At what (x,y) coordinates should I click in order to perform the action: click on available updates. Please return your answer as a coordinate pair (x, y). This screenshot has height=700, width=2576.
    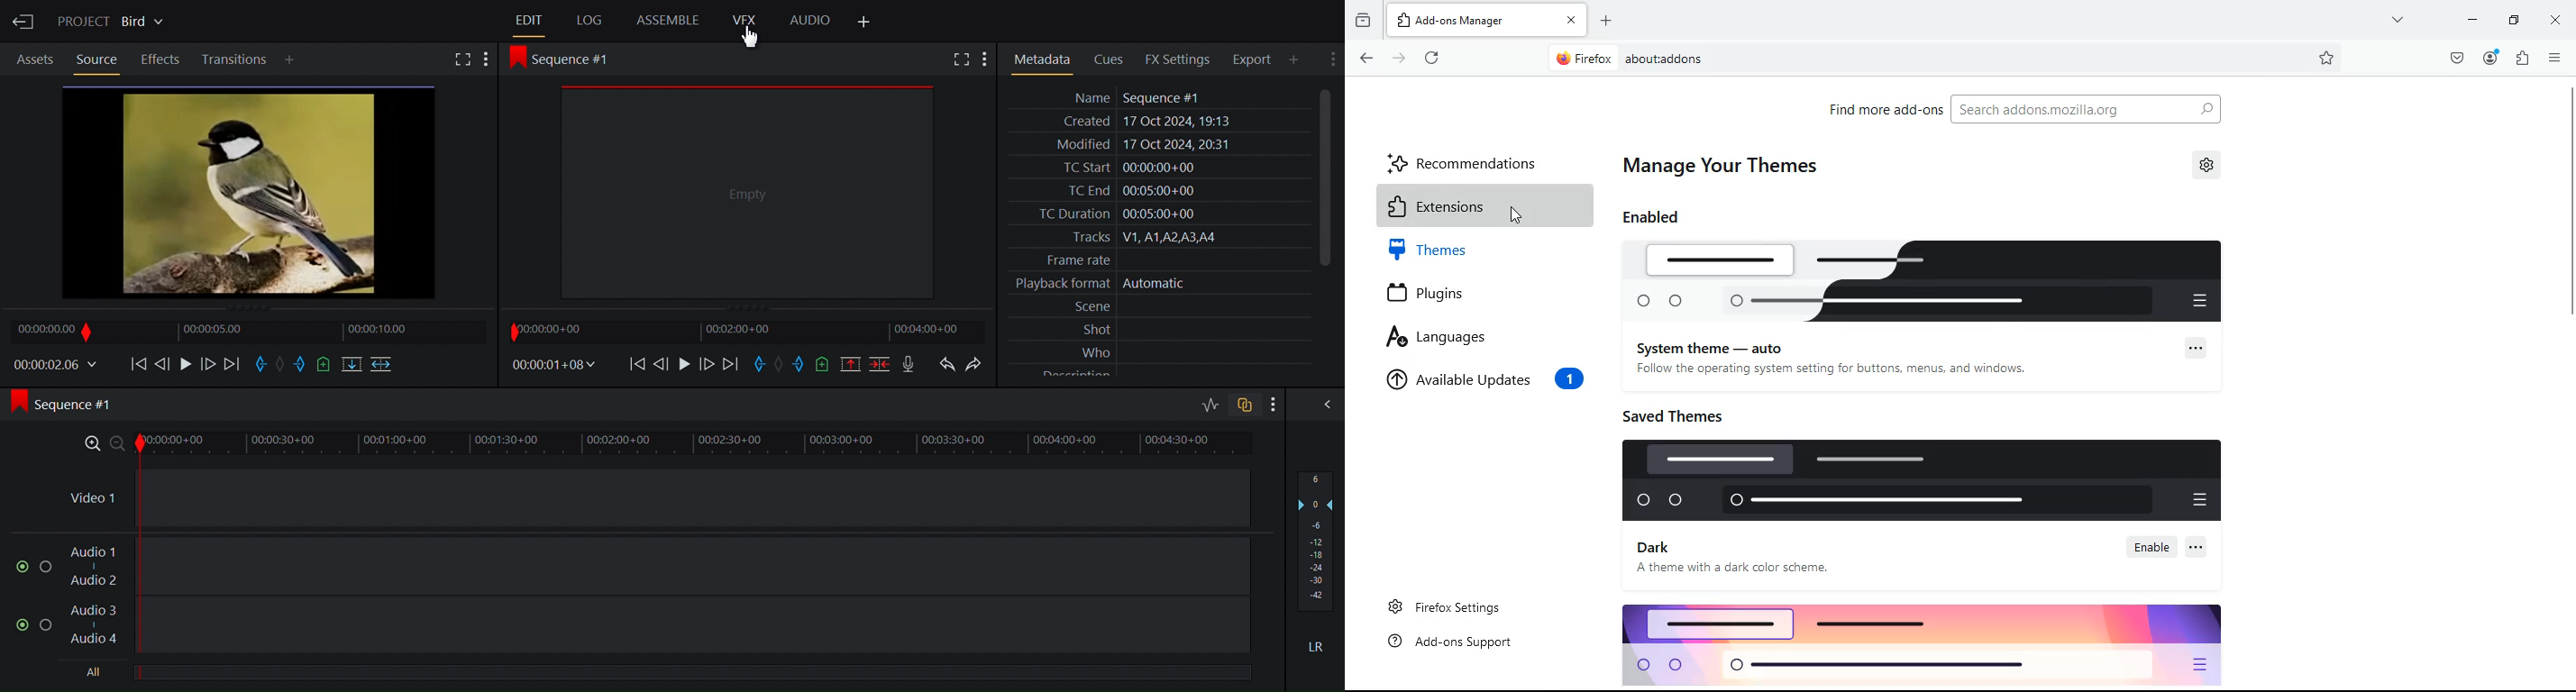
    Looking at the image, I should click on (1484, 381).